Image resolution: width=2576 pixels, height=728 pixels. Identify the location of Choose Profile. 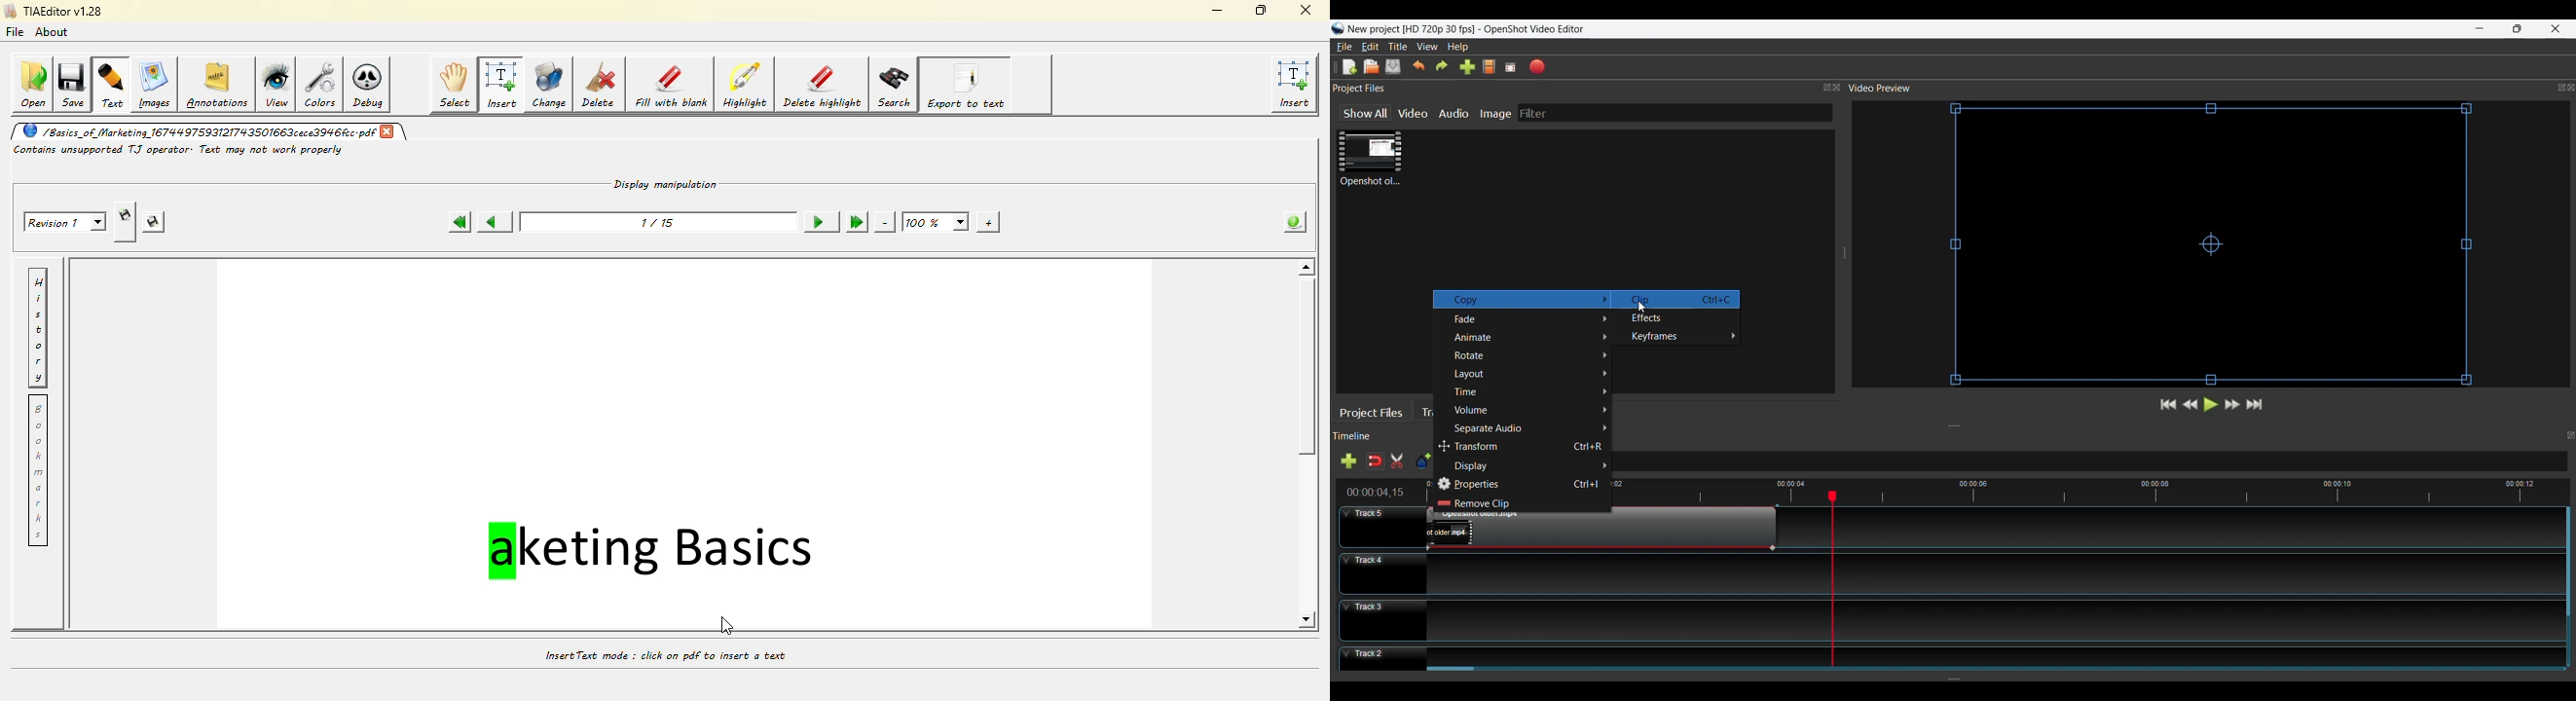
(1488, 68).